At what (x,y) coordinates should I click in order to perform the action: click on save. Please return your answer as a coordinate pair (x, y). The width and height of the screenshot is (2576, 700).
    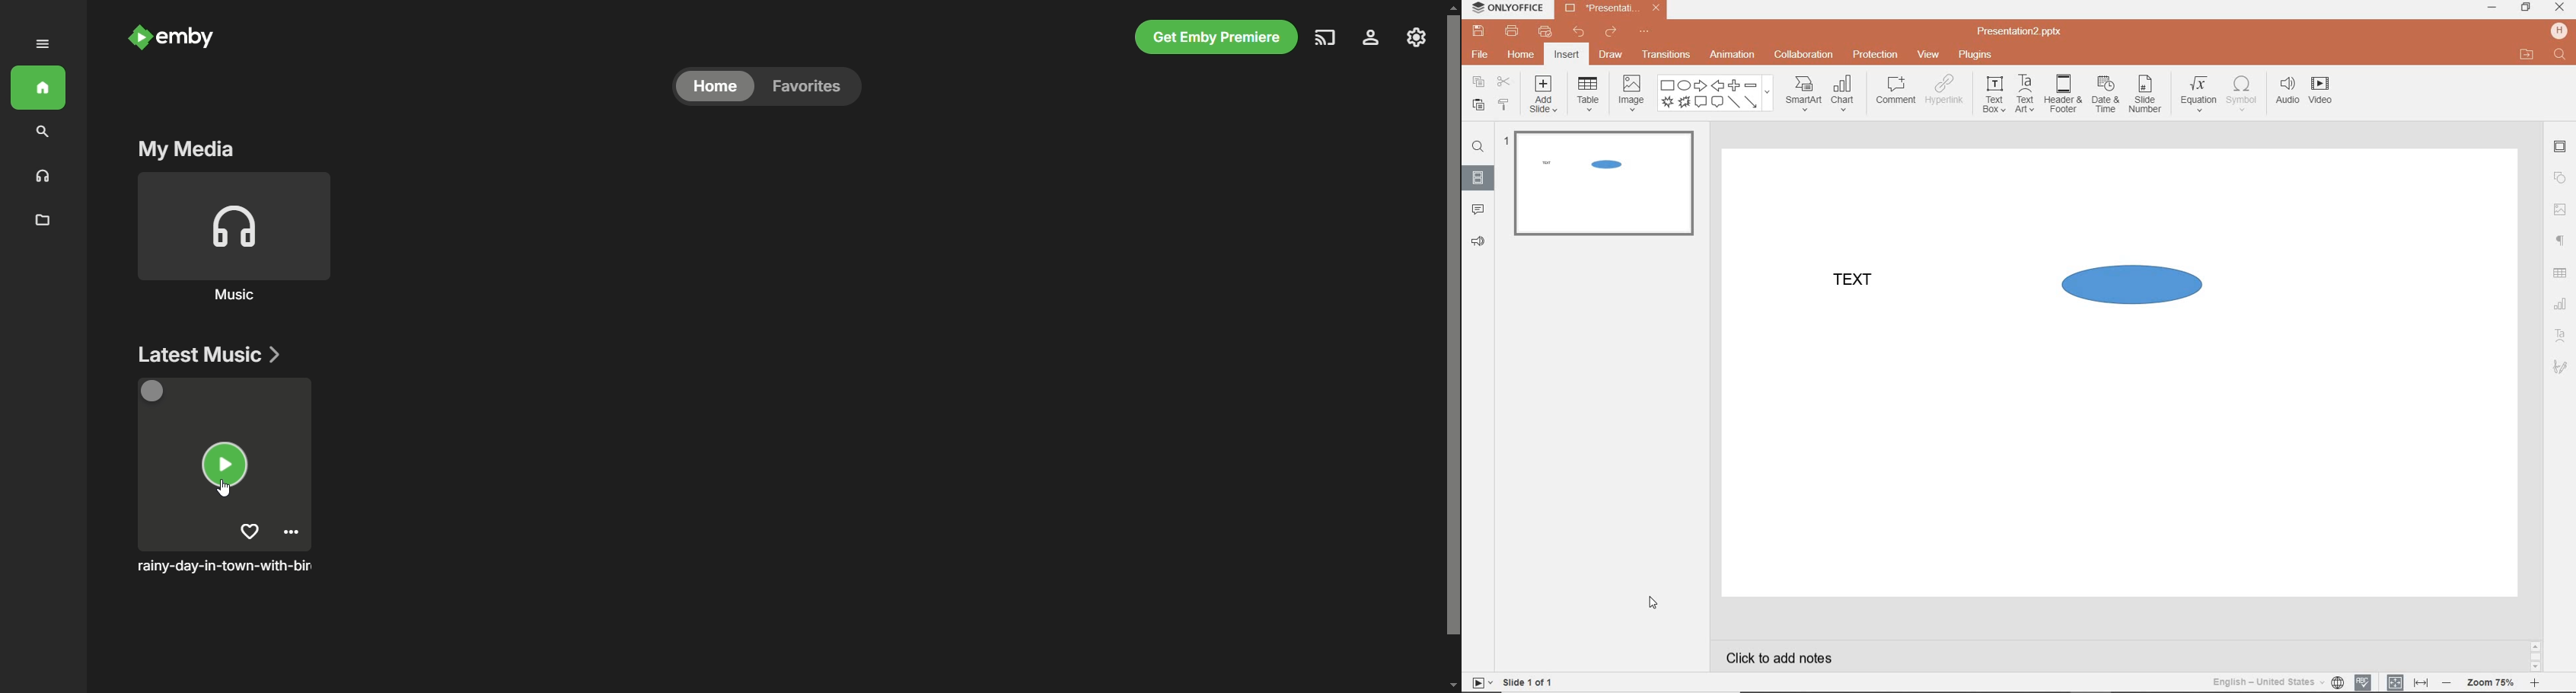
    Looking at the image, I should click on (1476, 31).